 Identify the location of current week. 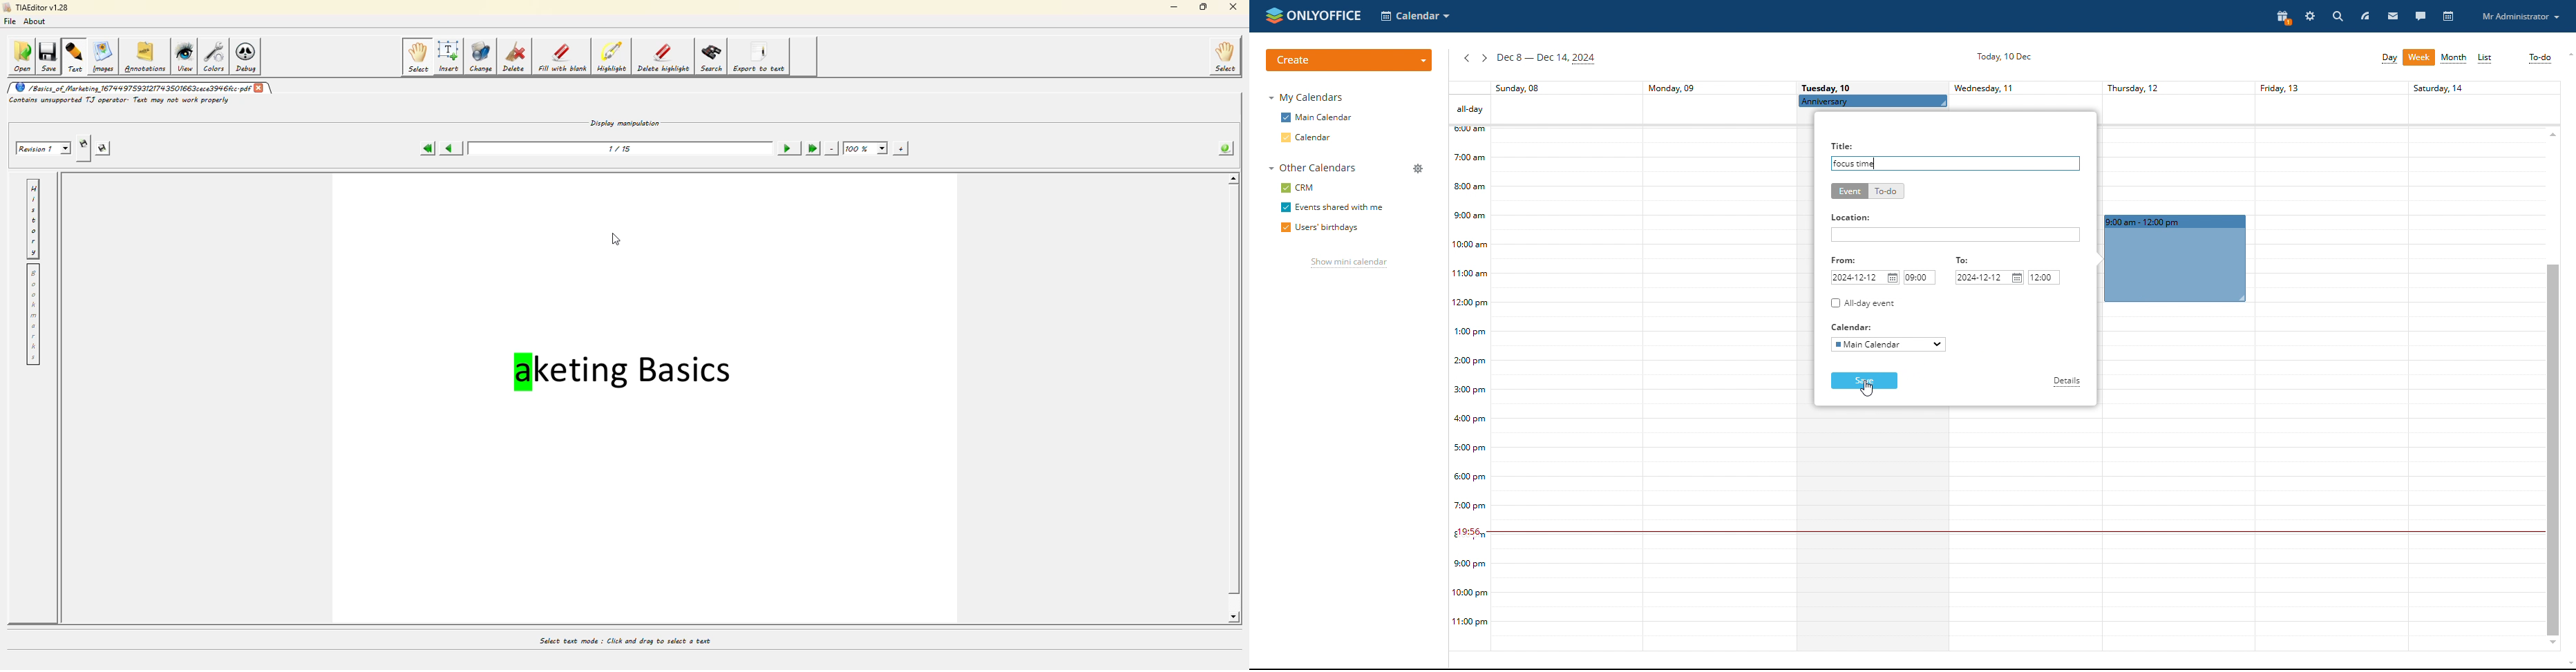
(1546, 59).